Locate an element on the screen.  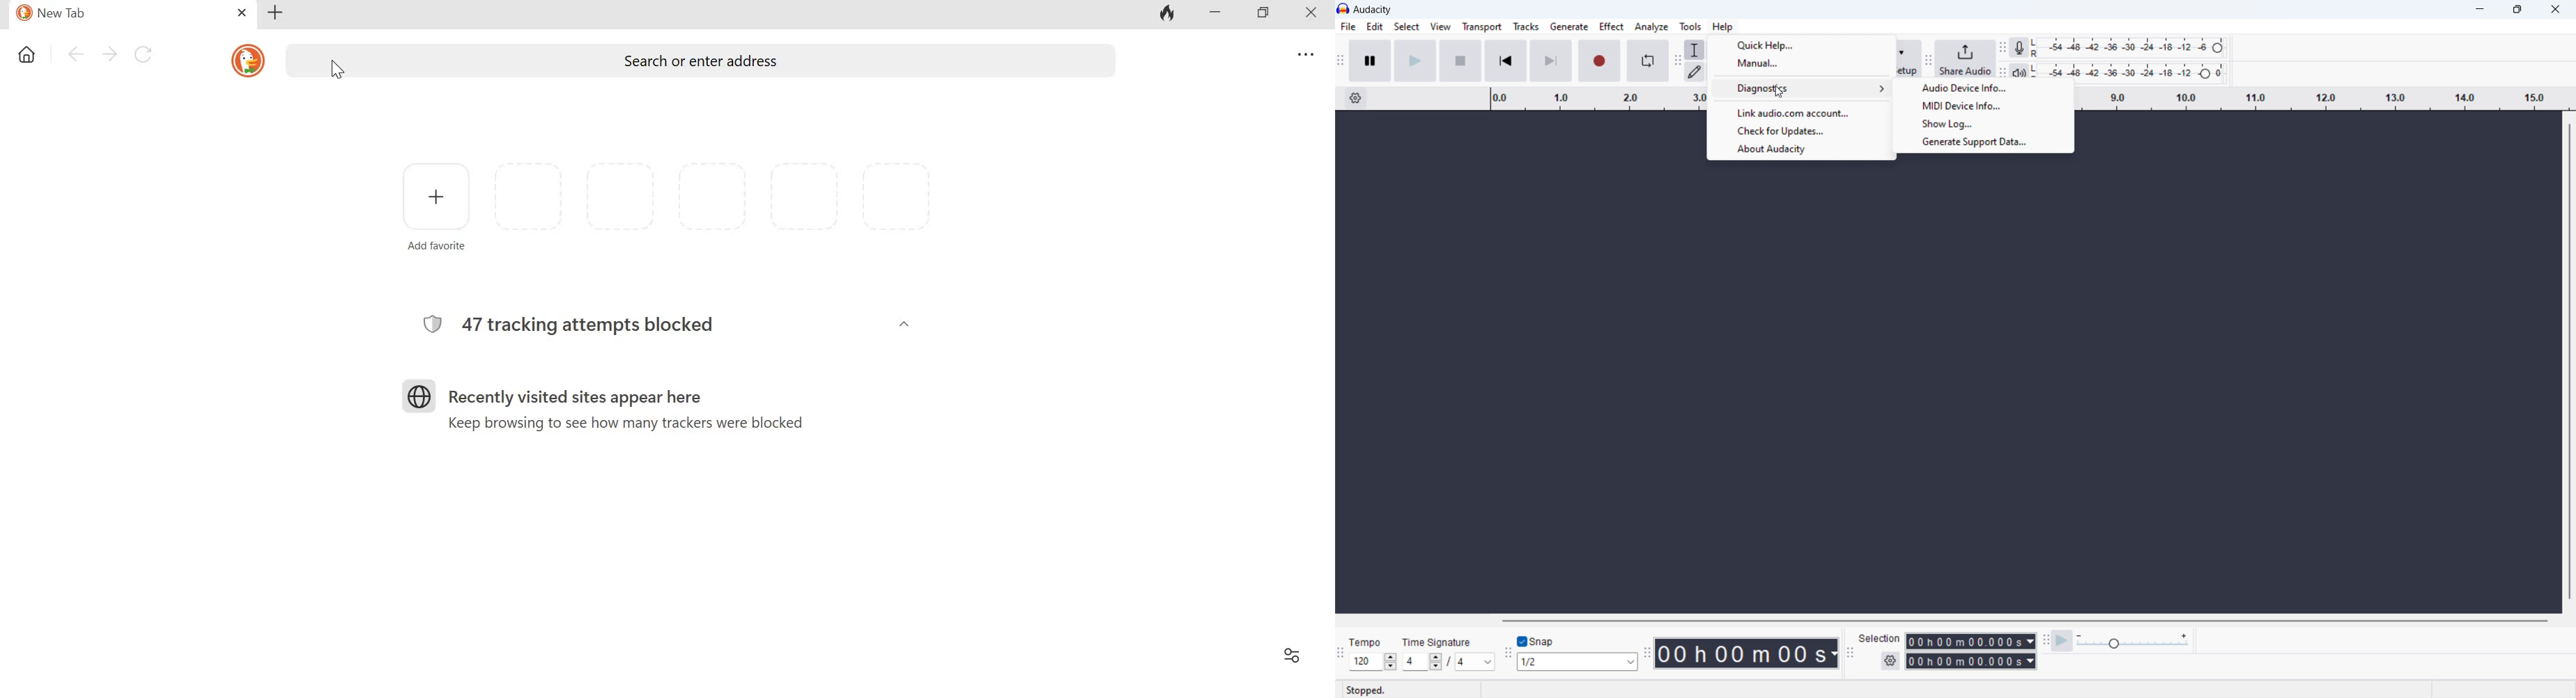
quick help is located at coordinates (1802, 45).